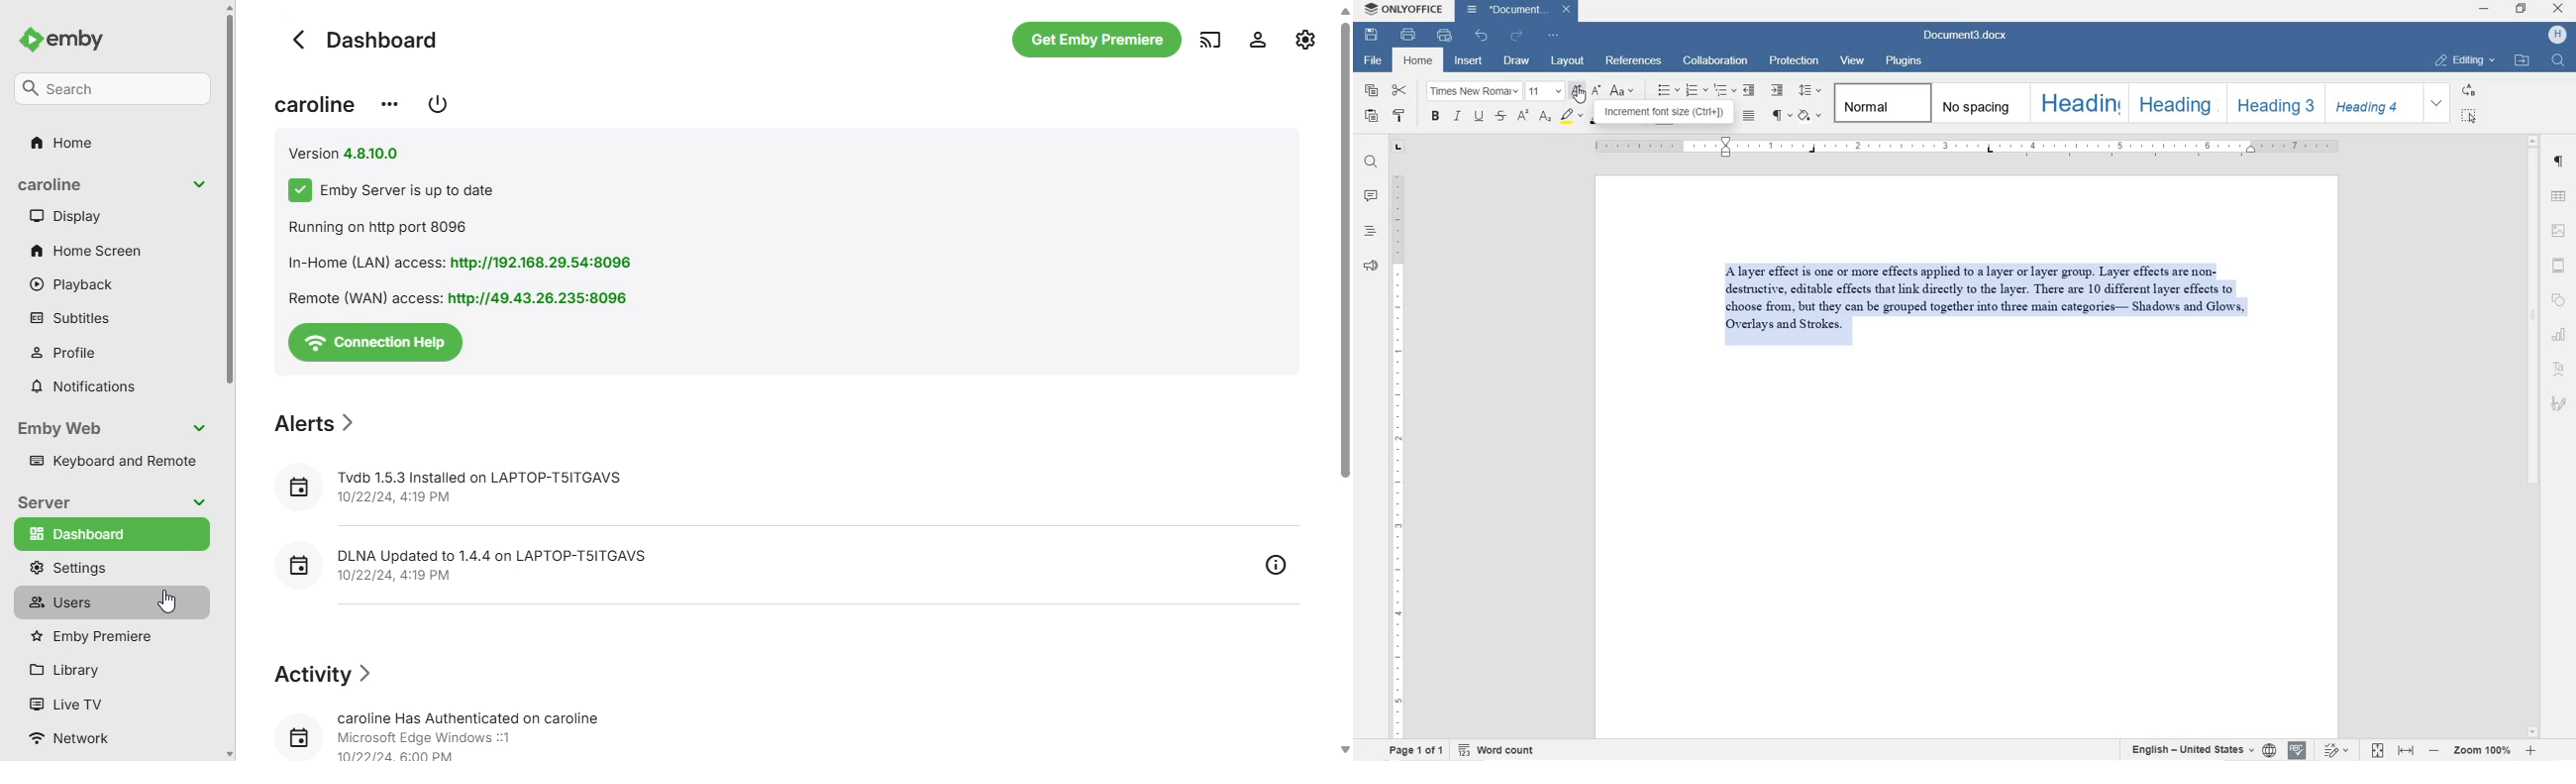  I want to click on protection, so click(1794, 60).